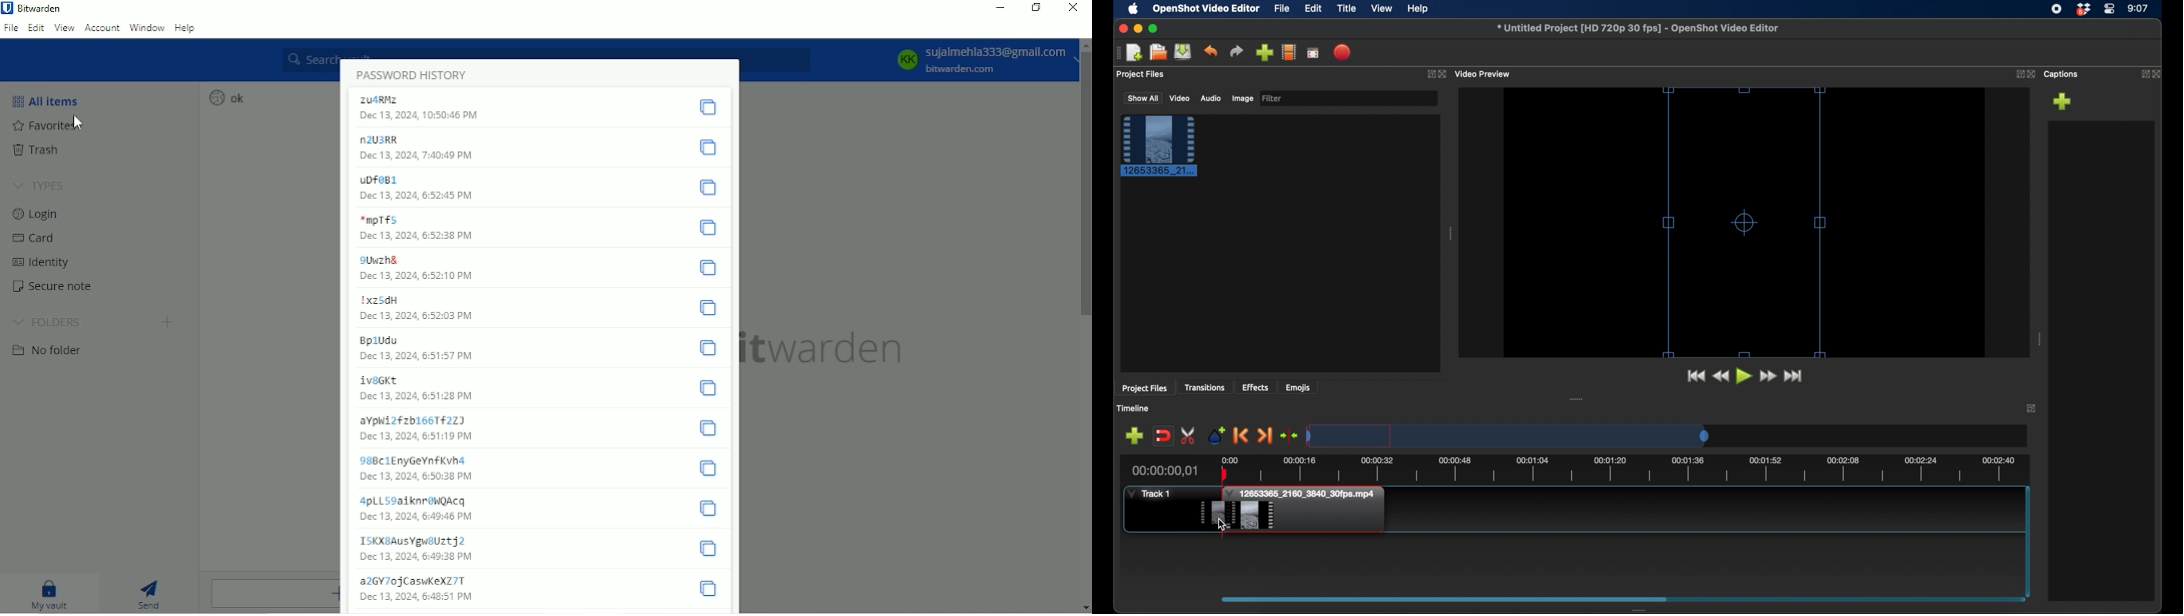 The height and width of the screenshot is (616, 2184). What do you see at coordinates (415, 559) in the screenshot?
I see `Dec 13, 2024, 6:49:38 PM` at bounding box center [415, 559].